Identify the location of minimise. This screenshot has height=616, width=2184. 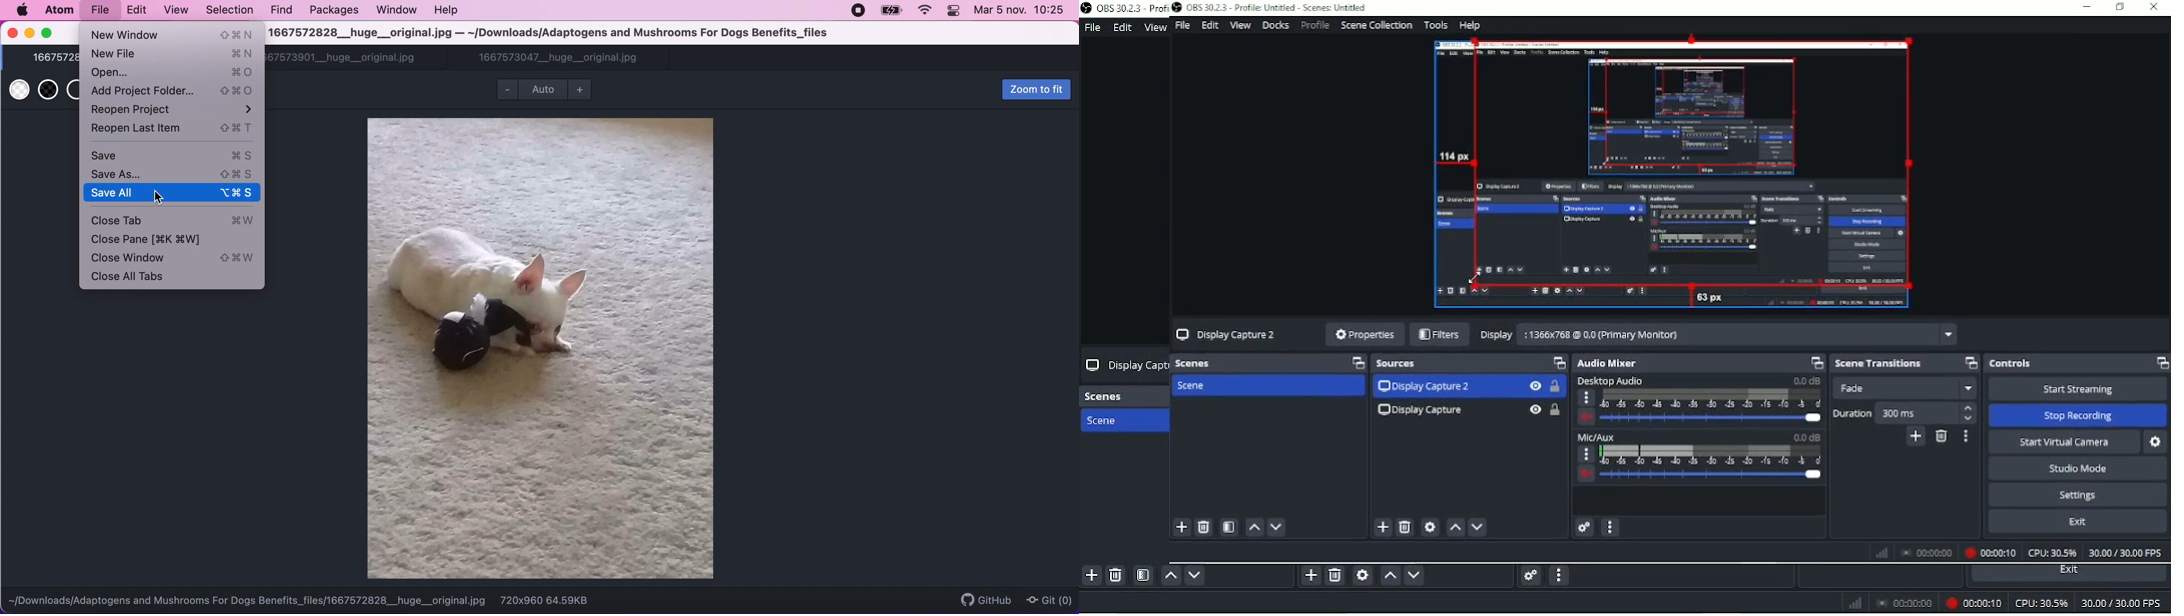
(2085, 7).